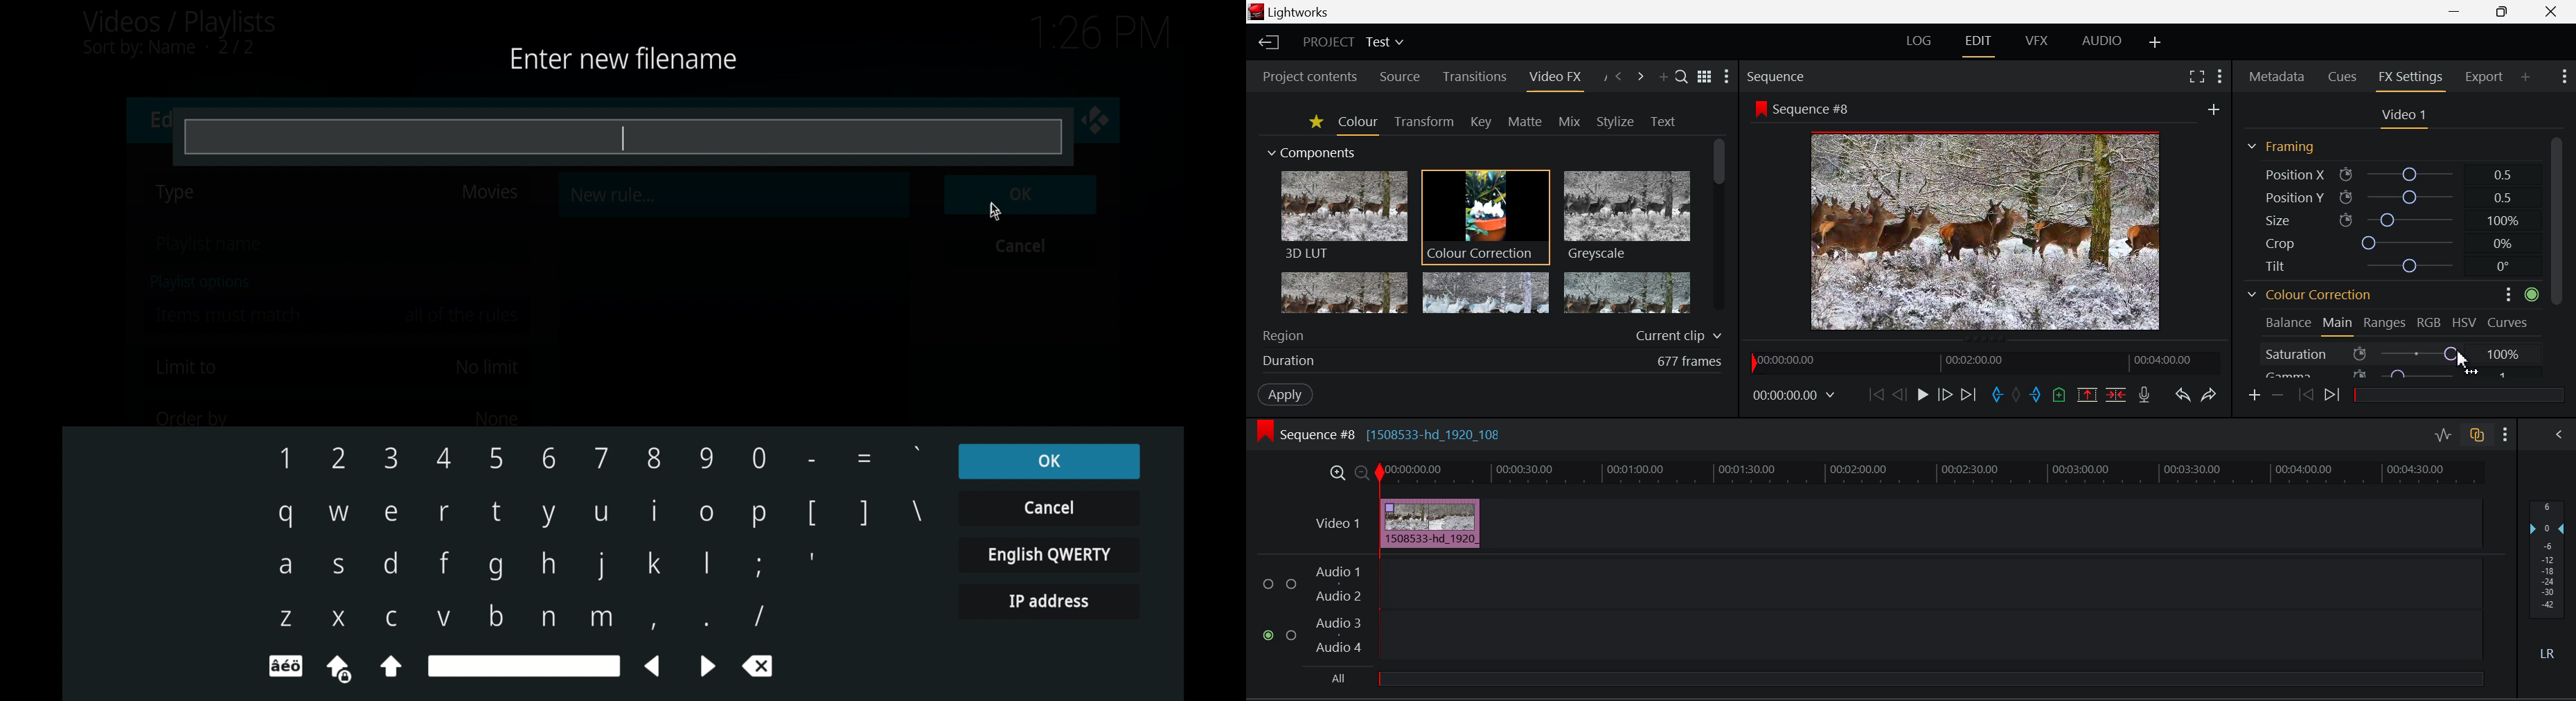 This screenshot has height=728, width=2576. What do you see at coordinates (1640, 76) in the screenshot?
I see `Next Panel` at bounding box center [1640, 76].